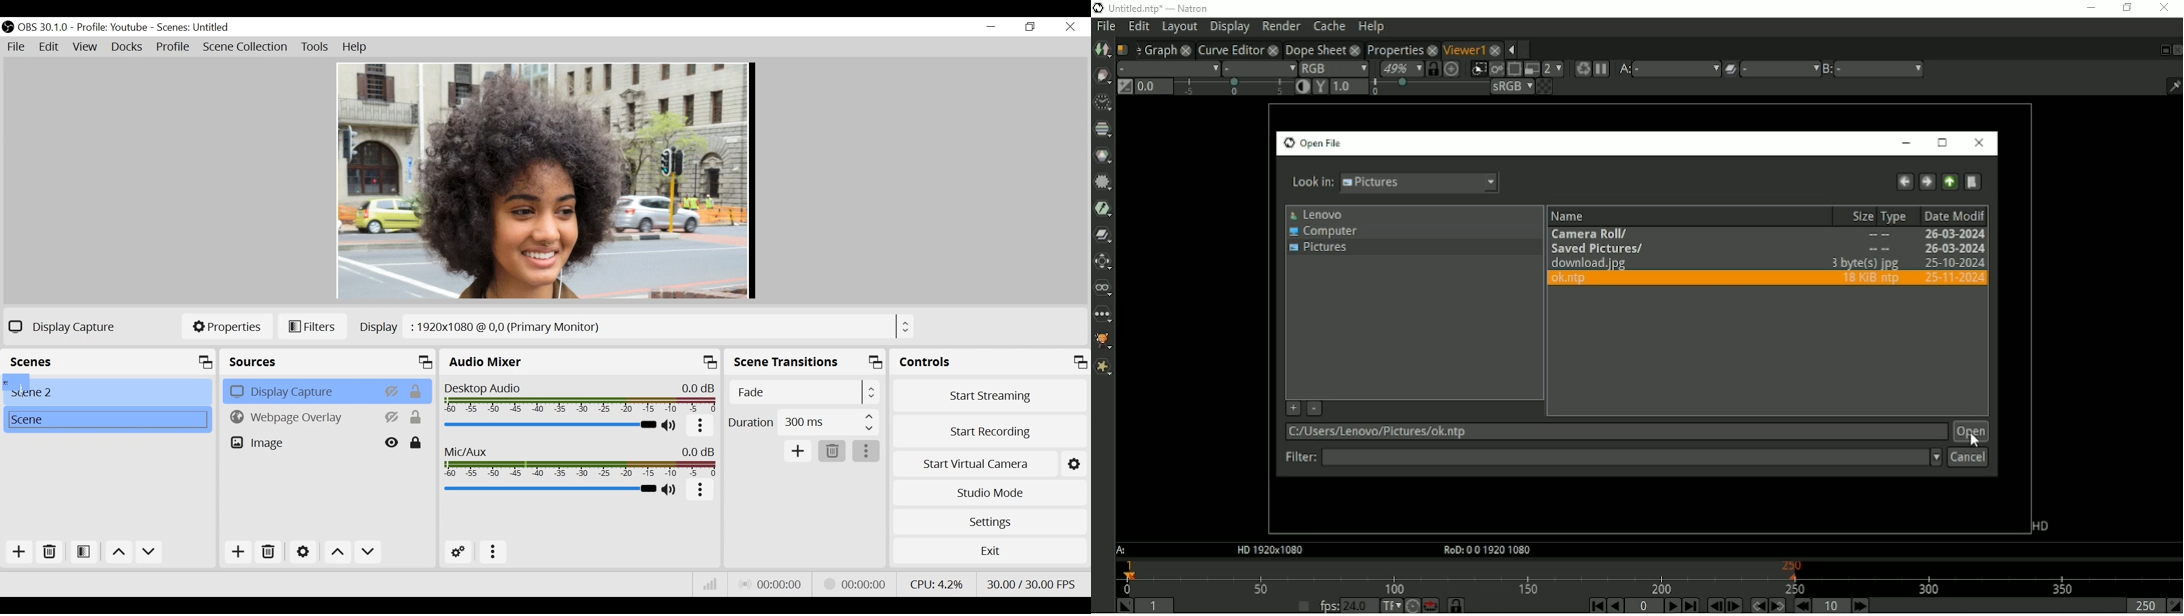 The height and width of the screenshot is (616, 2184). I want to click on Move down, so click(148, 553).